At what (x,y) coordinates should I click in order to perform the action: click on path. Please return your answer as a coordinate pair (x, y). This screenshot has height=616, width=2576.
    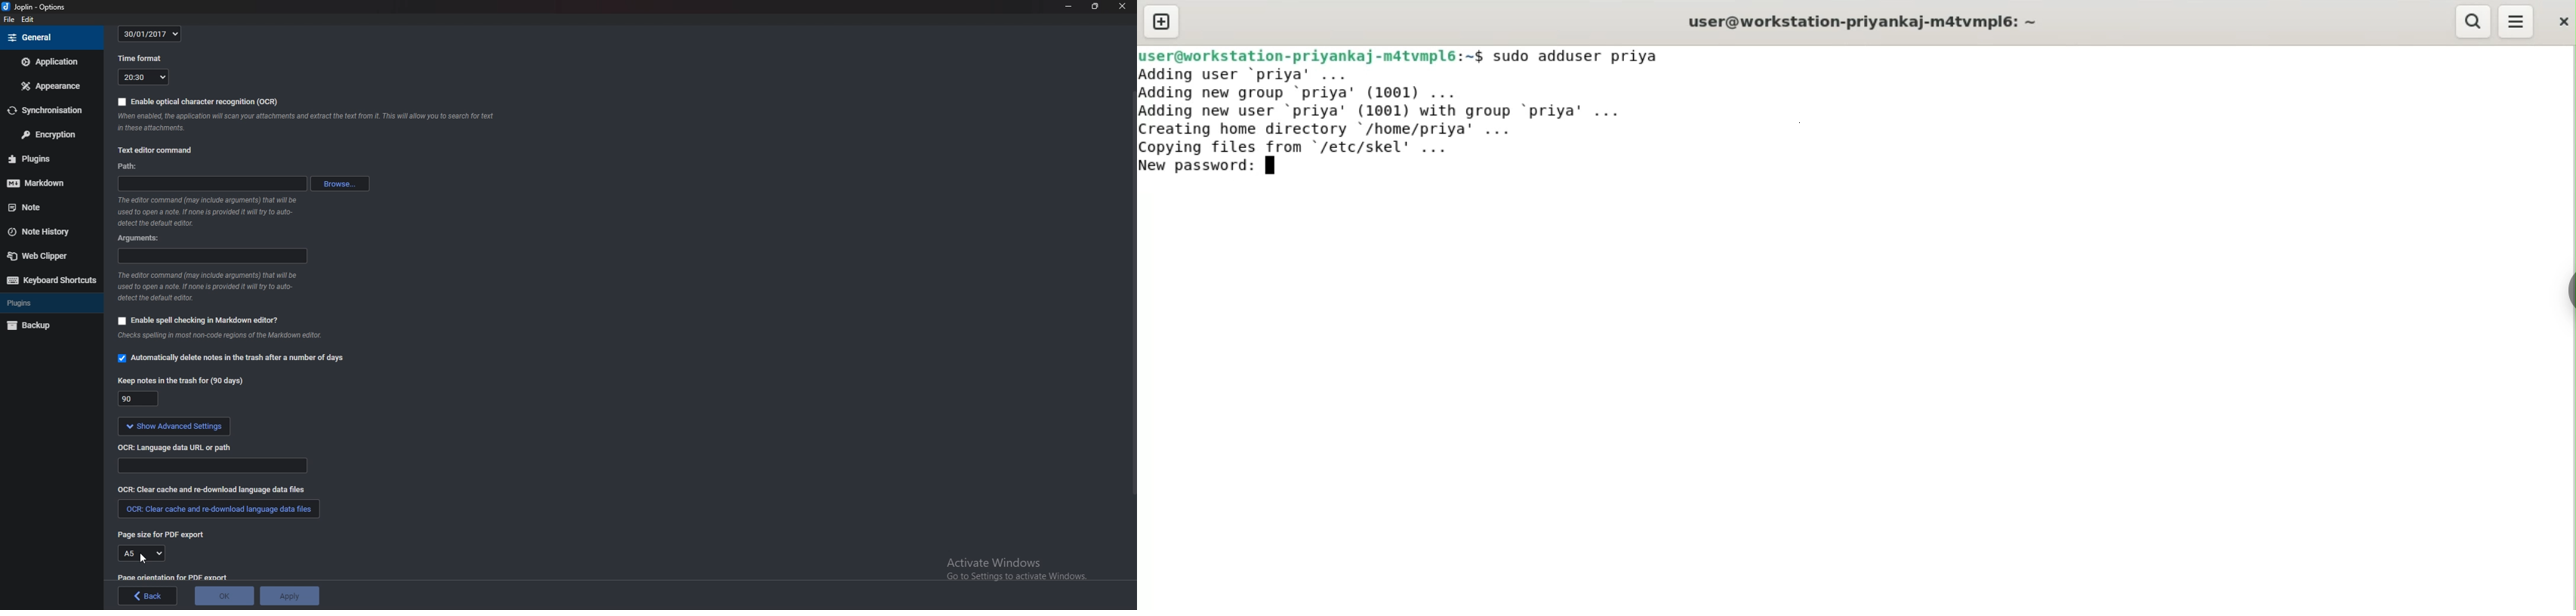
    Looking at the image, I should click on (133, 166).